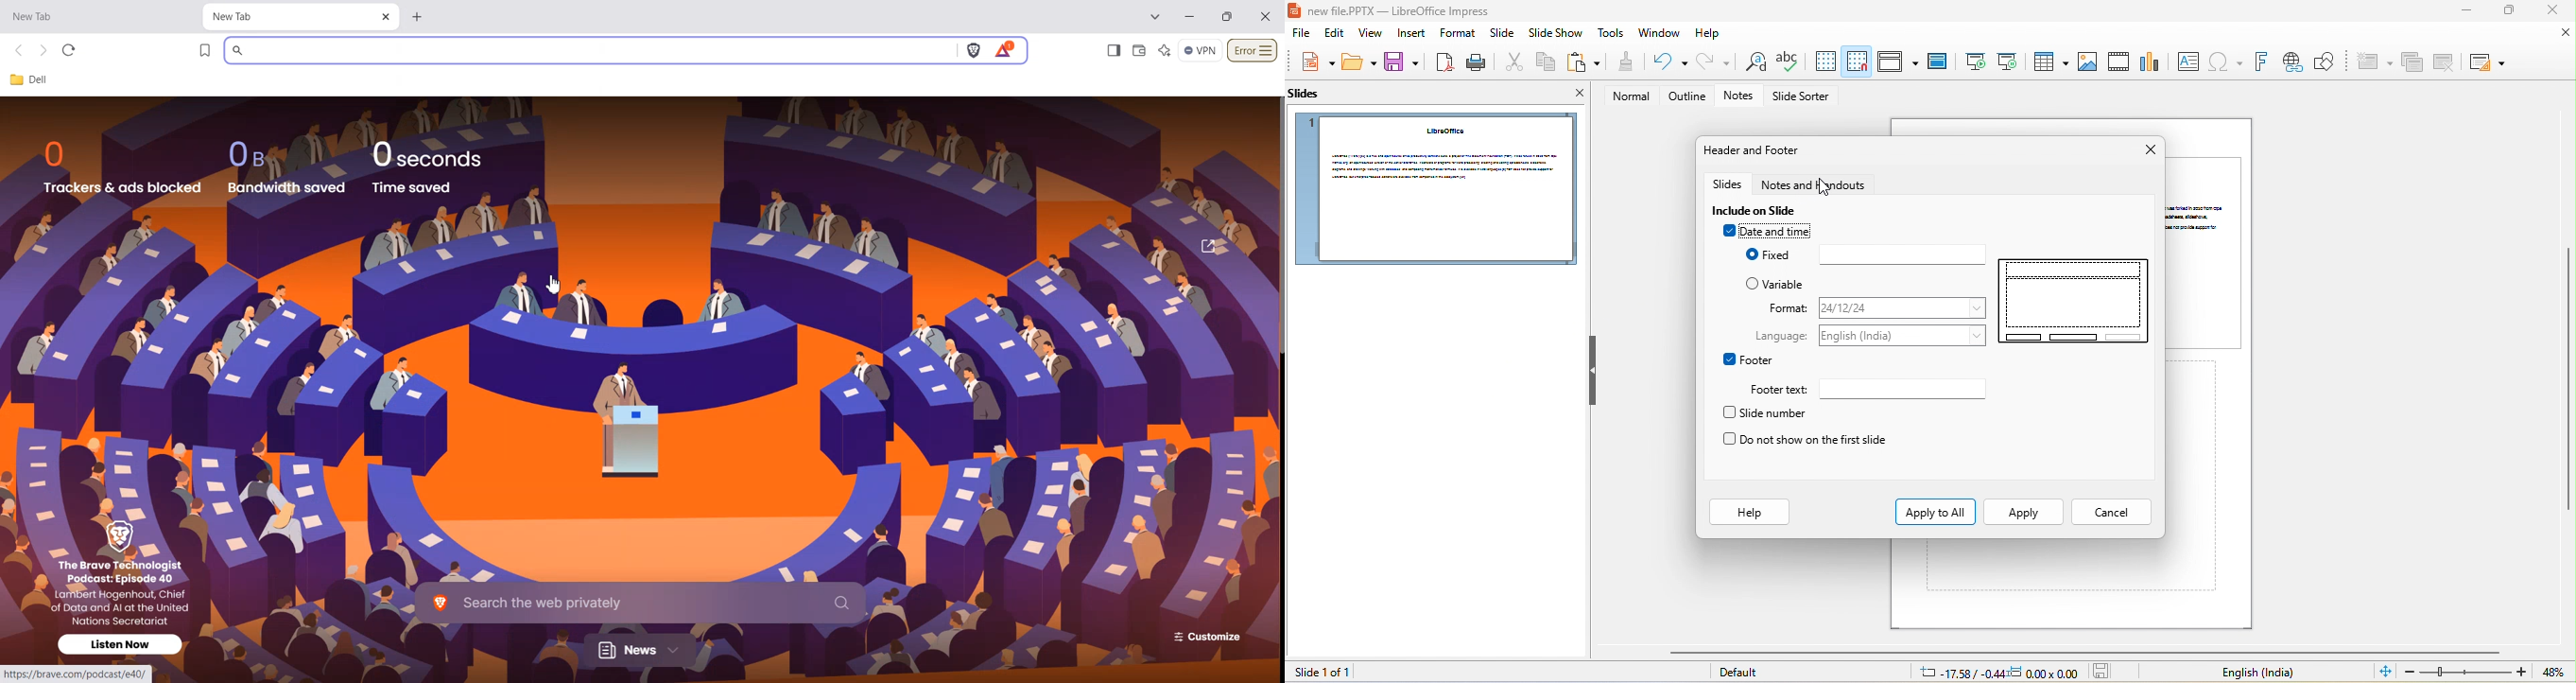  Describe the element at coordinates (1729, 185) in the screenshot. I see `slides` at that location.